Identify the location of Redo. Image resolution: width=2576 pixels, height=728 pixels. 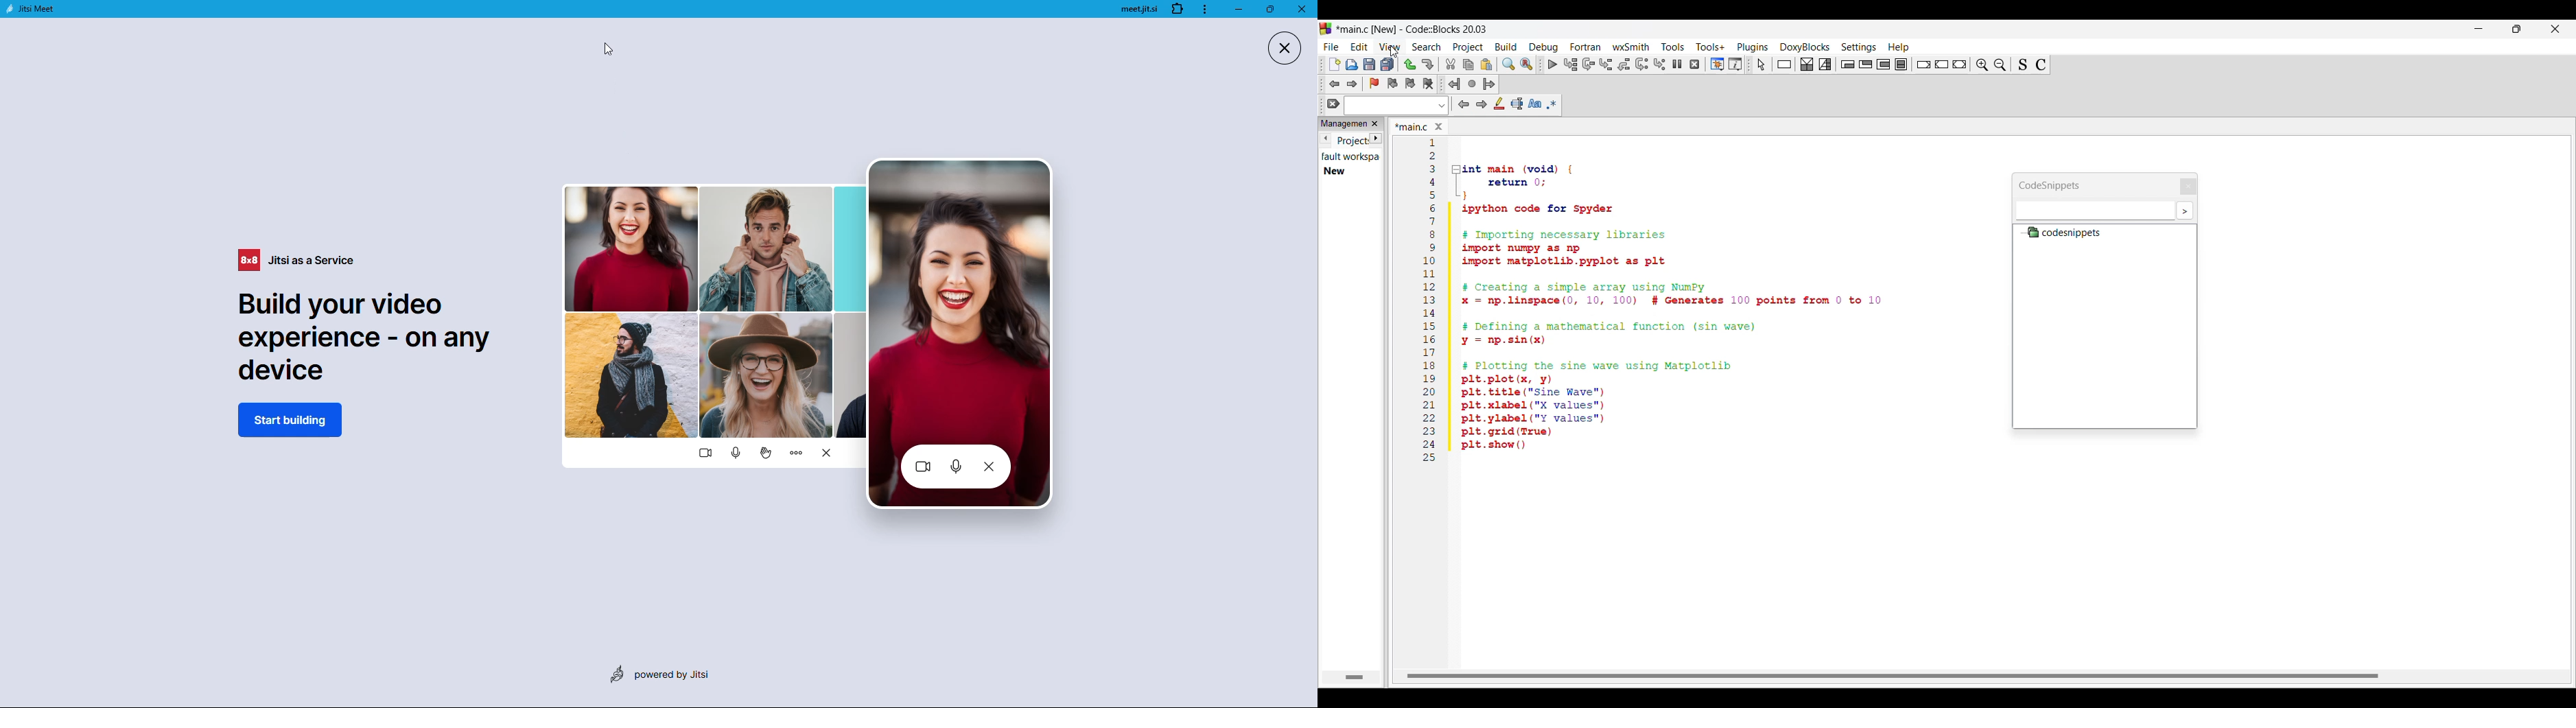
(1428, 64).